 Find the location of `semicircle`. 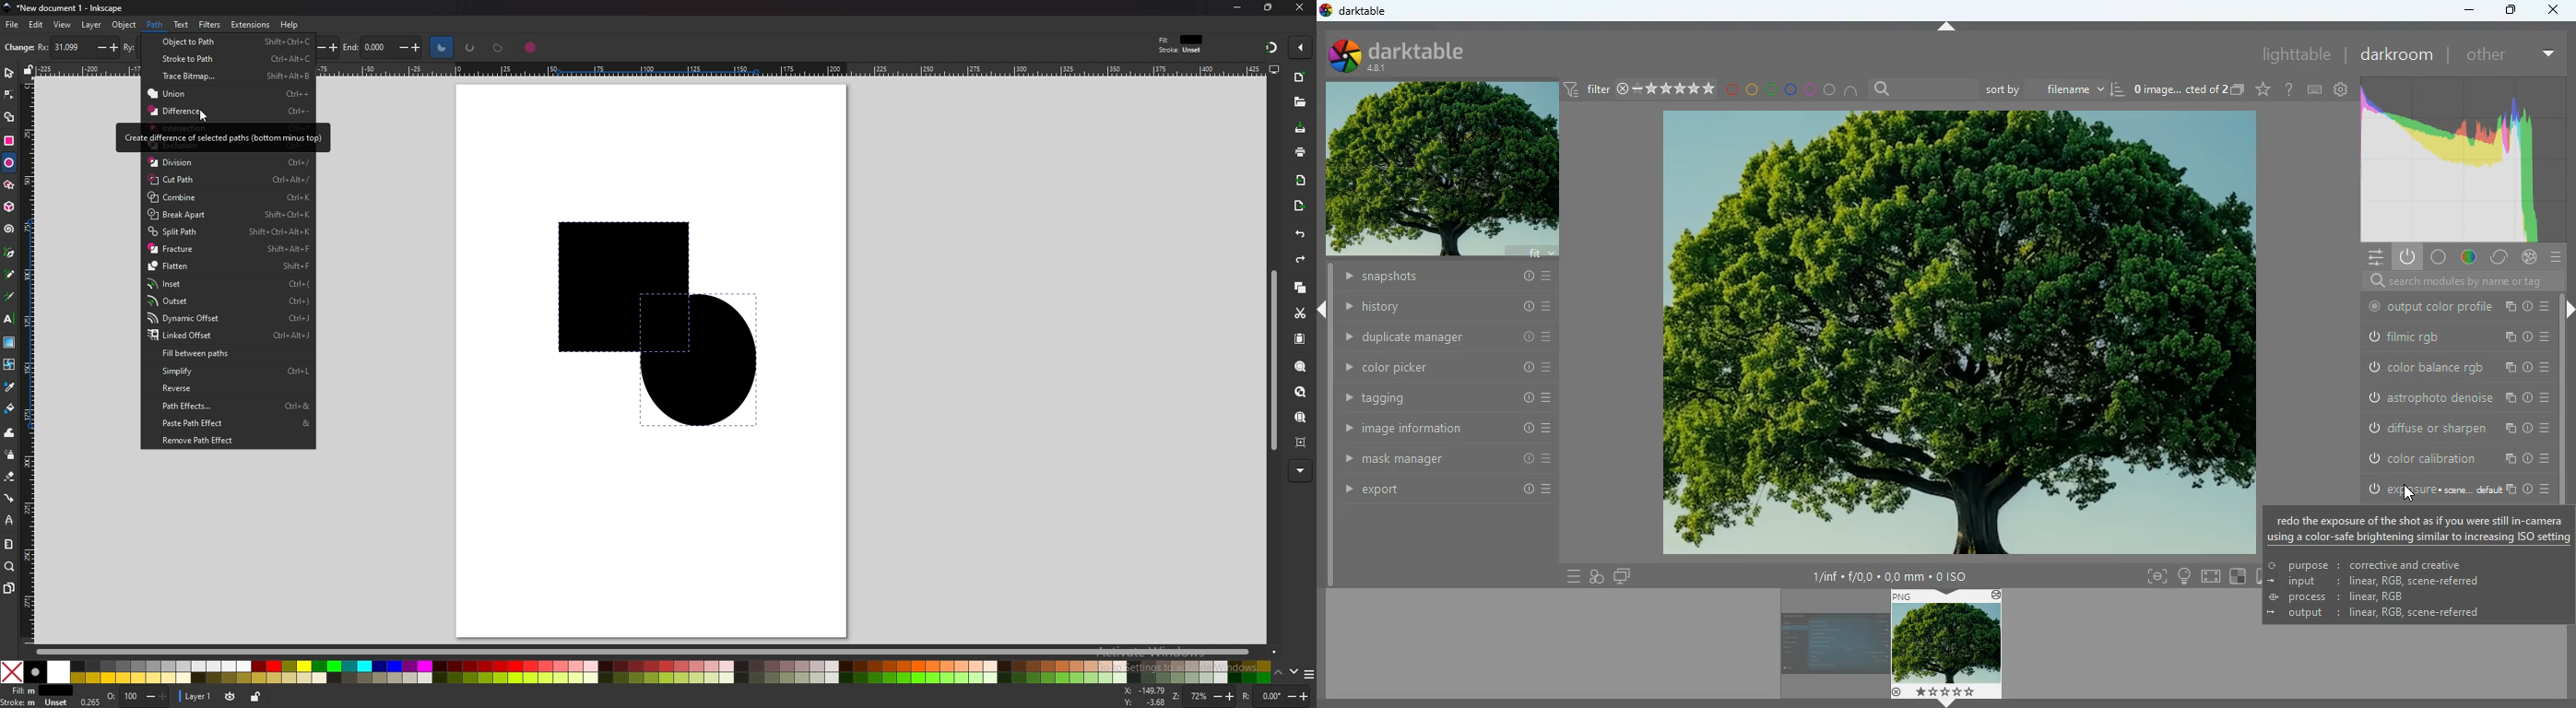

semicircle is located at coordinates (1852, 91).